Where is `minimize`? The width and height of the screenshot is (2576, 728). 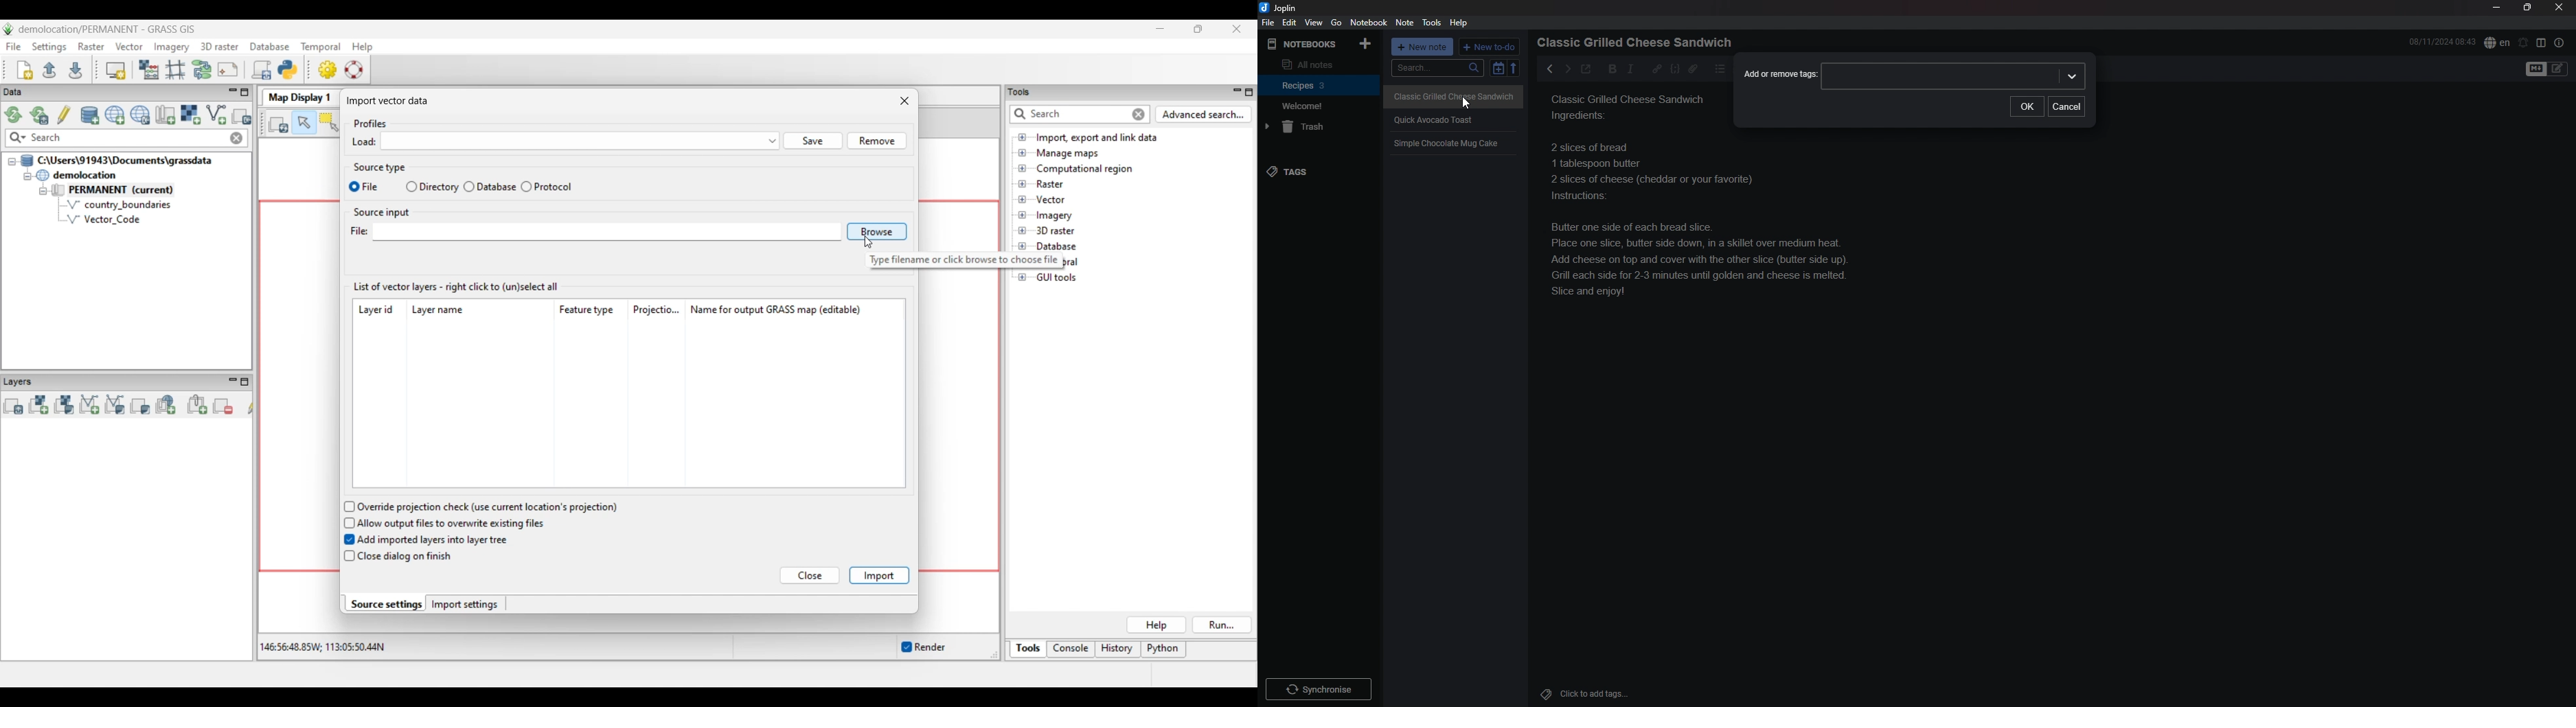
minimize is located at coordinates (2497, 8).